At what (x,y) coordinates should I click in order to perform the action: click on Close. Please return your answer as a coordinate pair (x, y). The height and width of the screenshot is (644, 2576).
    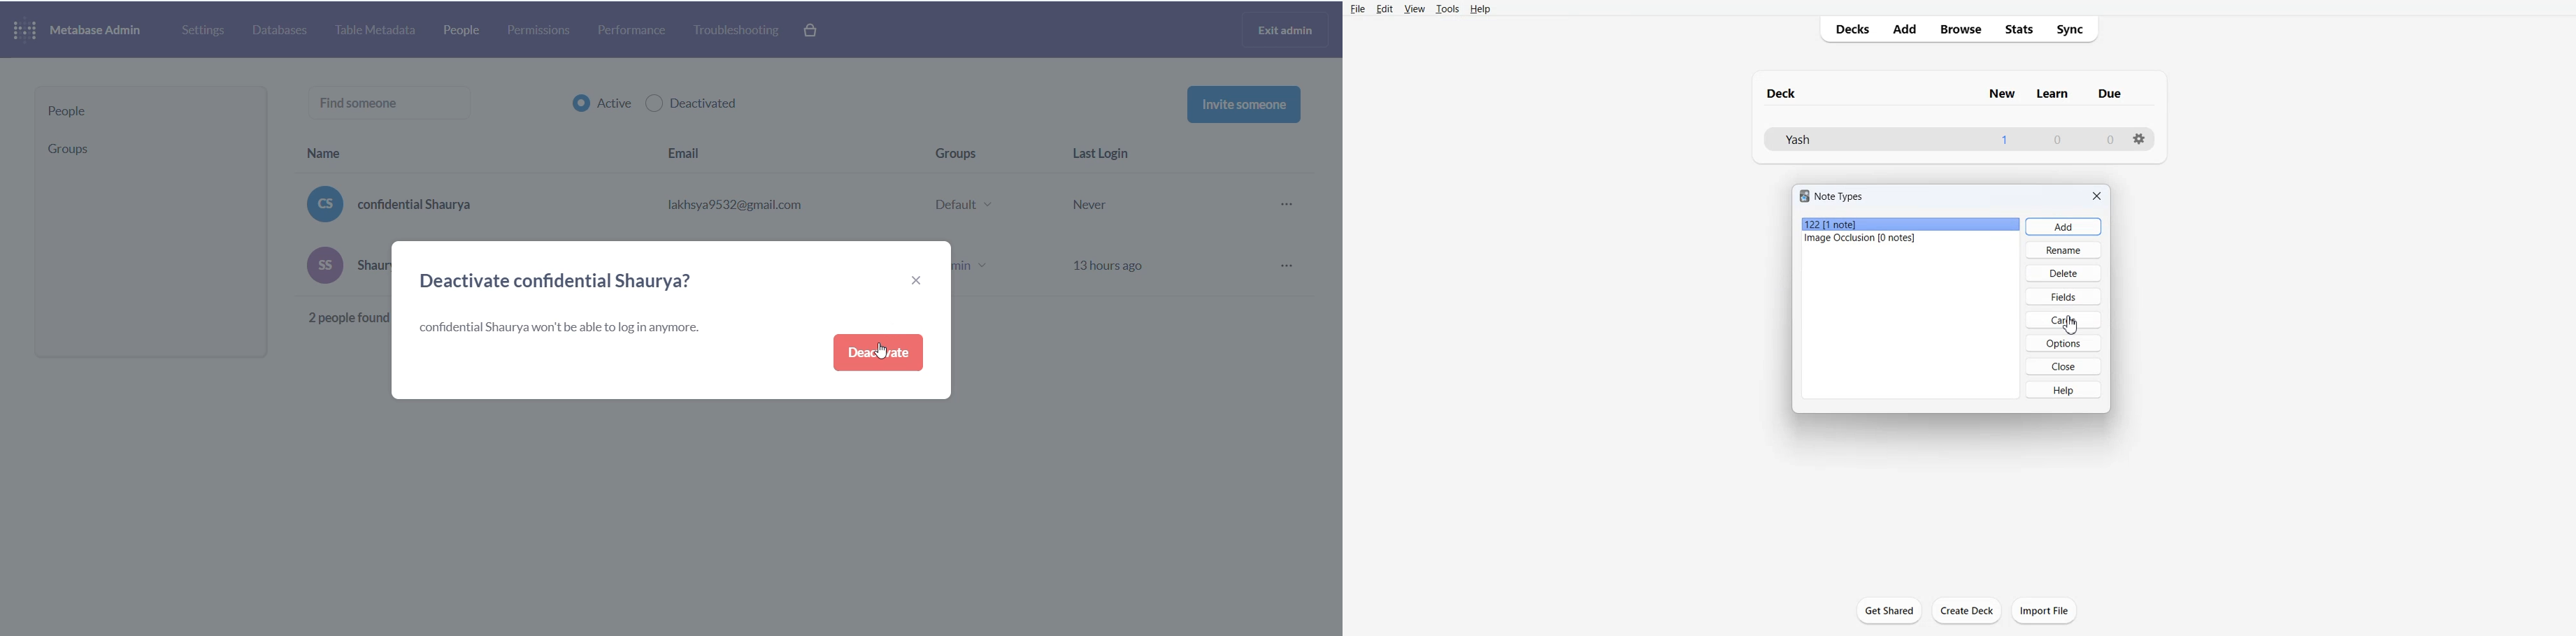
    Looking at the image, I should click on (2097, 195).